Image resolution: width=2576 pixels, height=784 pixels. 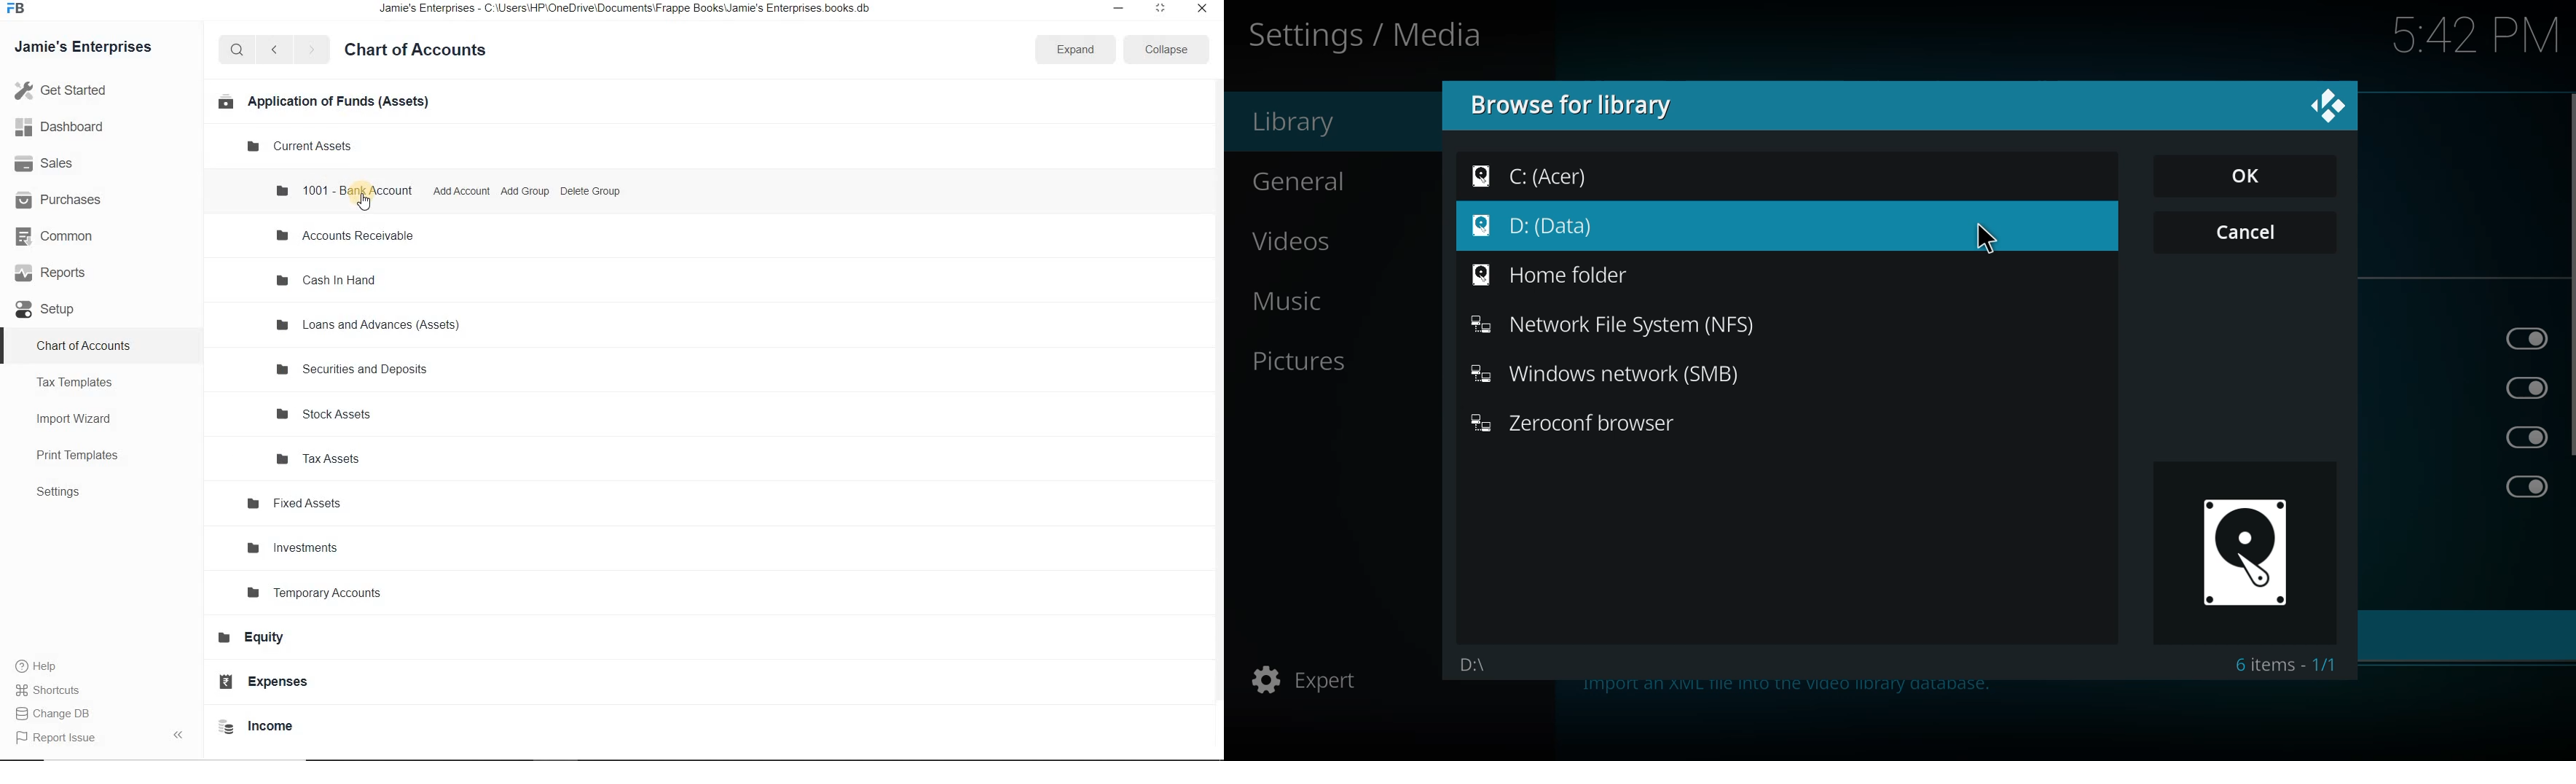 What do you see at coordinates (525, 191) in the screenshot?
I see `Add Group` at bounding box center [525, 191].